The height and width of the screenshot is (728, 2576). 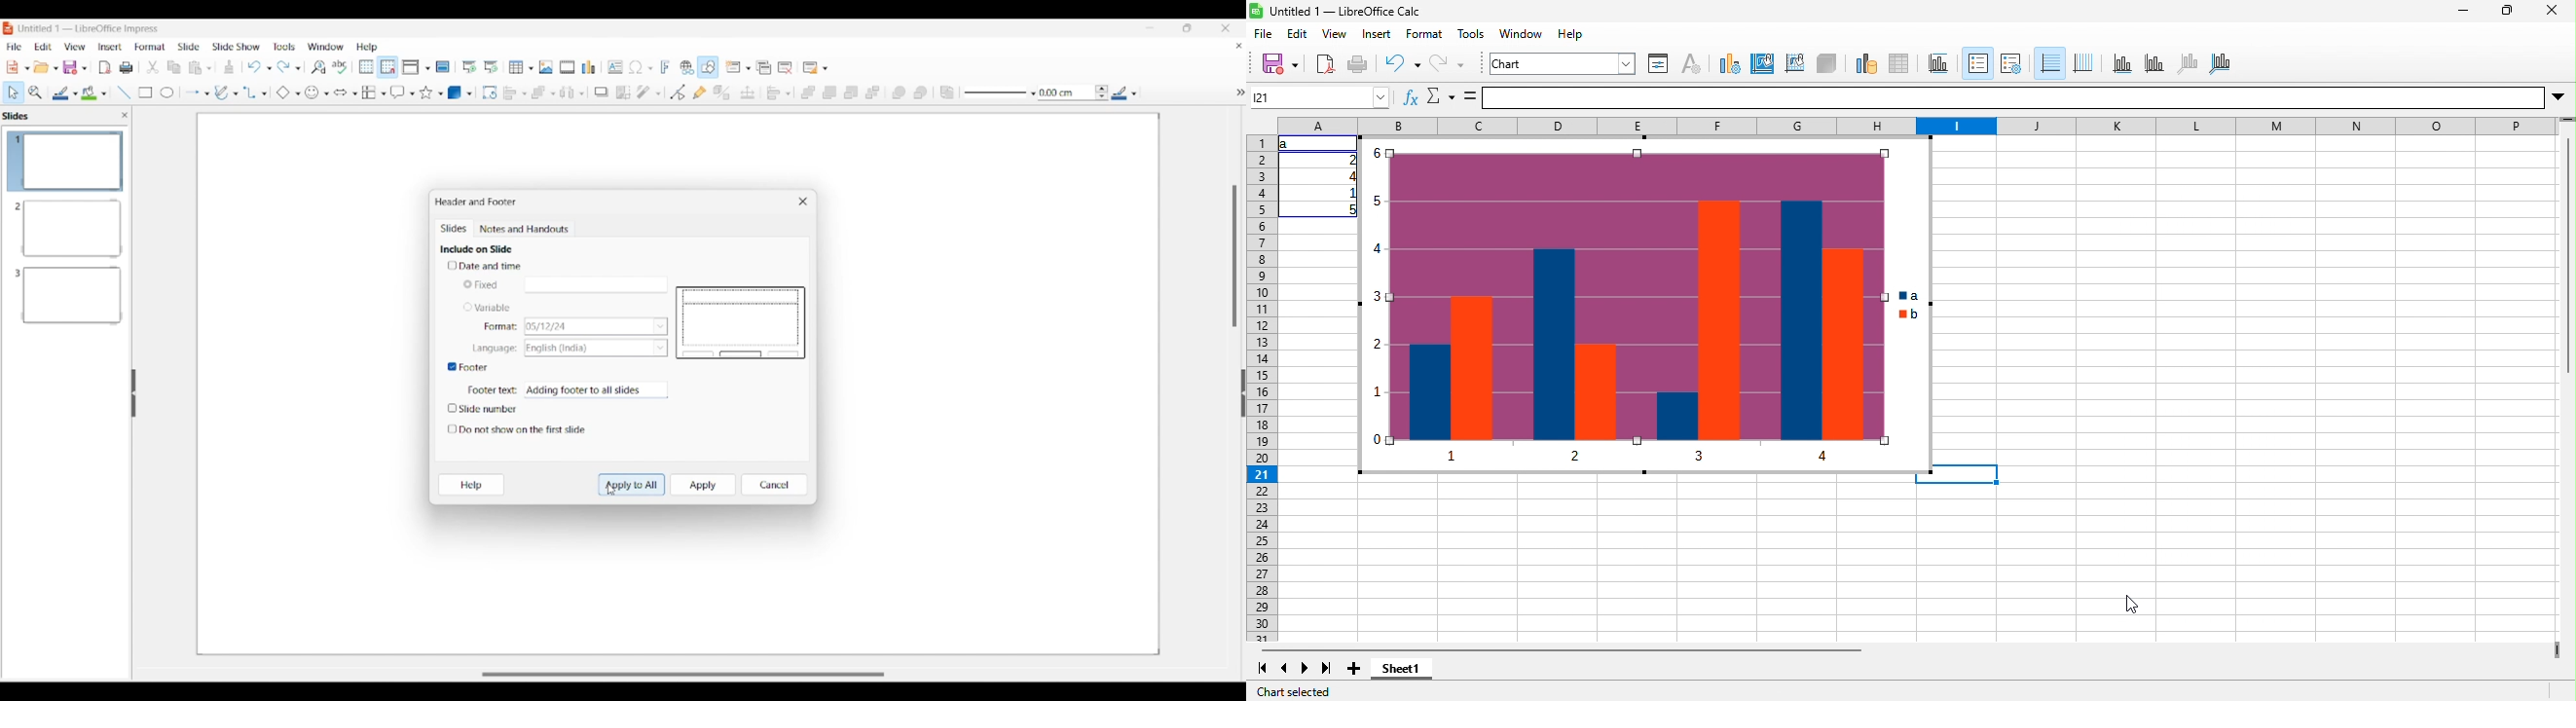 What do you see at coordinates (492, 391) in the screenshot?
I see `Indicates Footer text box` at bounding box center [492, 391].